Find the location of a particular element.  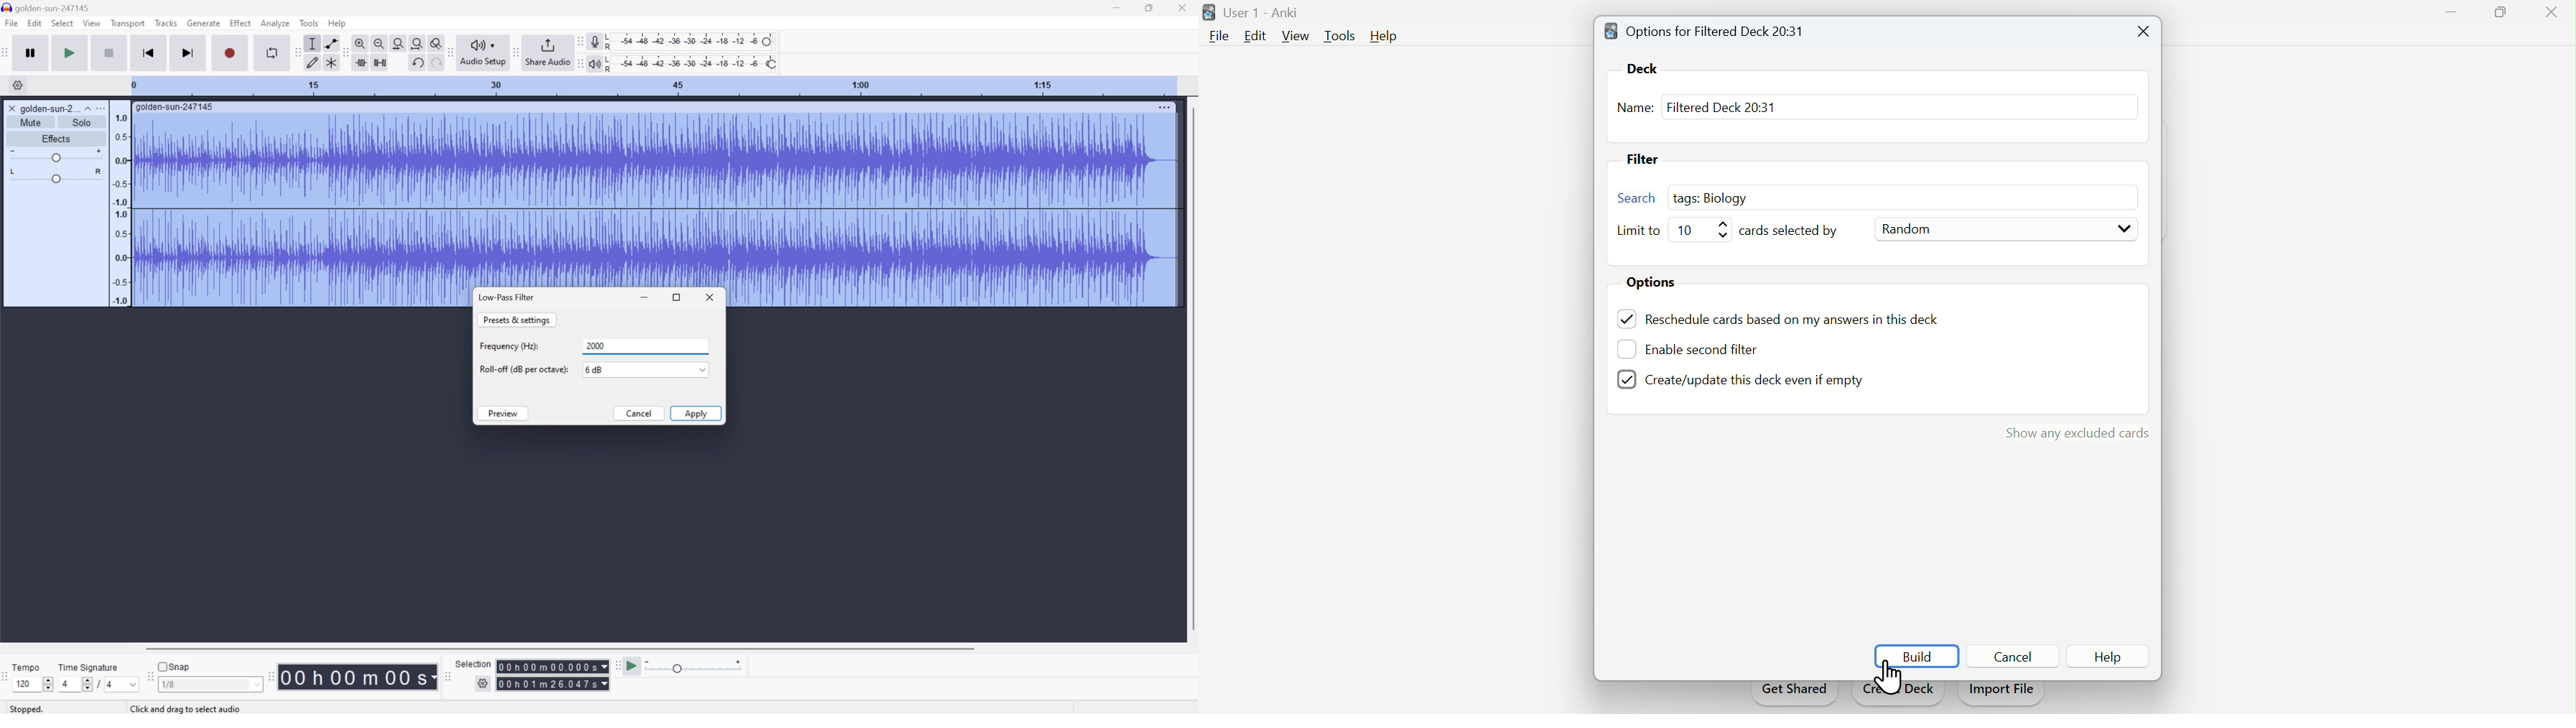

Name: is located at coordinates (1635, 109).